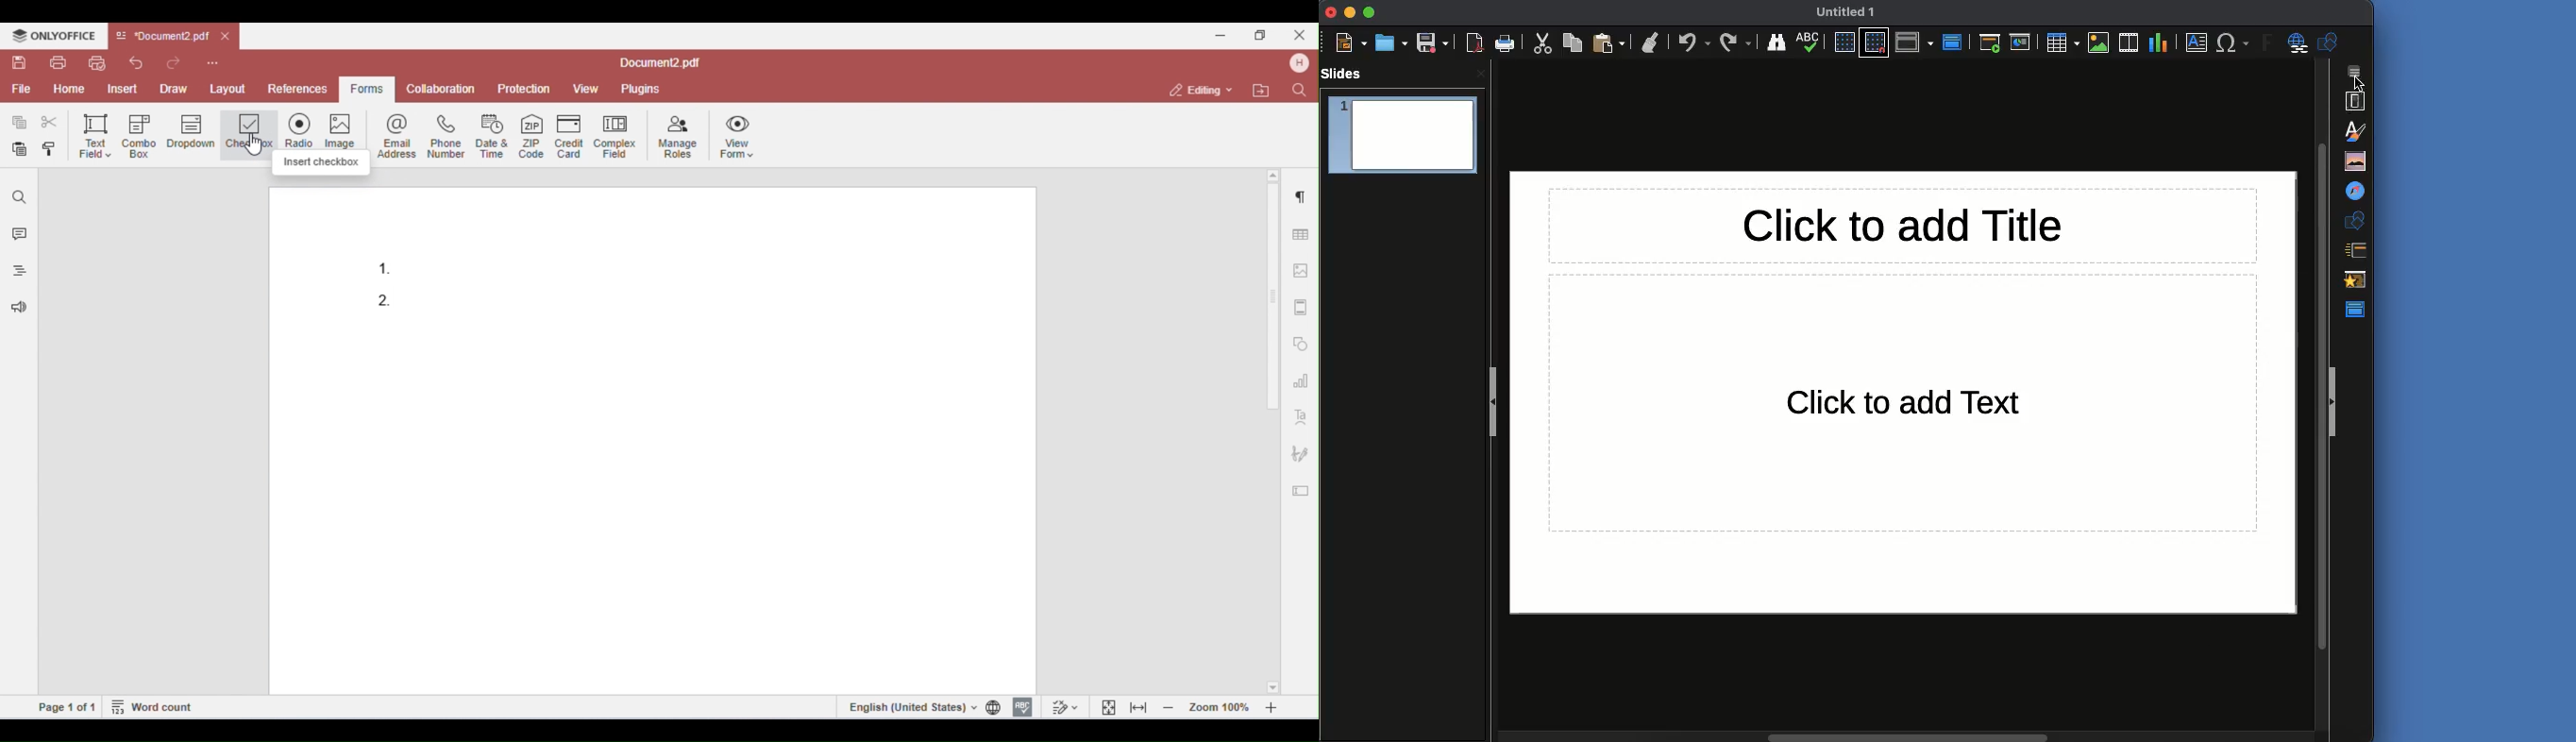  Describe the element at coordinates (2356, 191) in the screenshot. I see `Navigator` at that location.